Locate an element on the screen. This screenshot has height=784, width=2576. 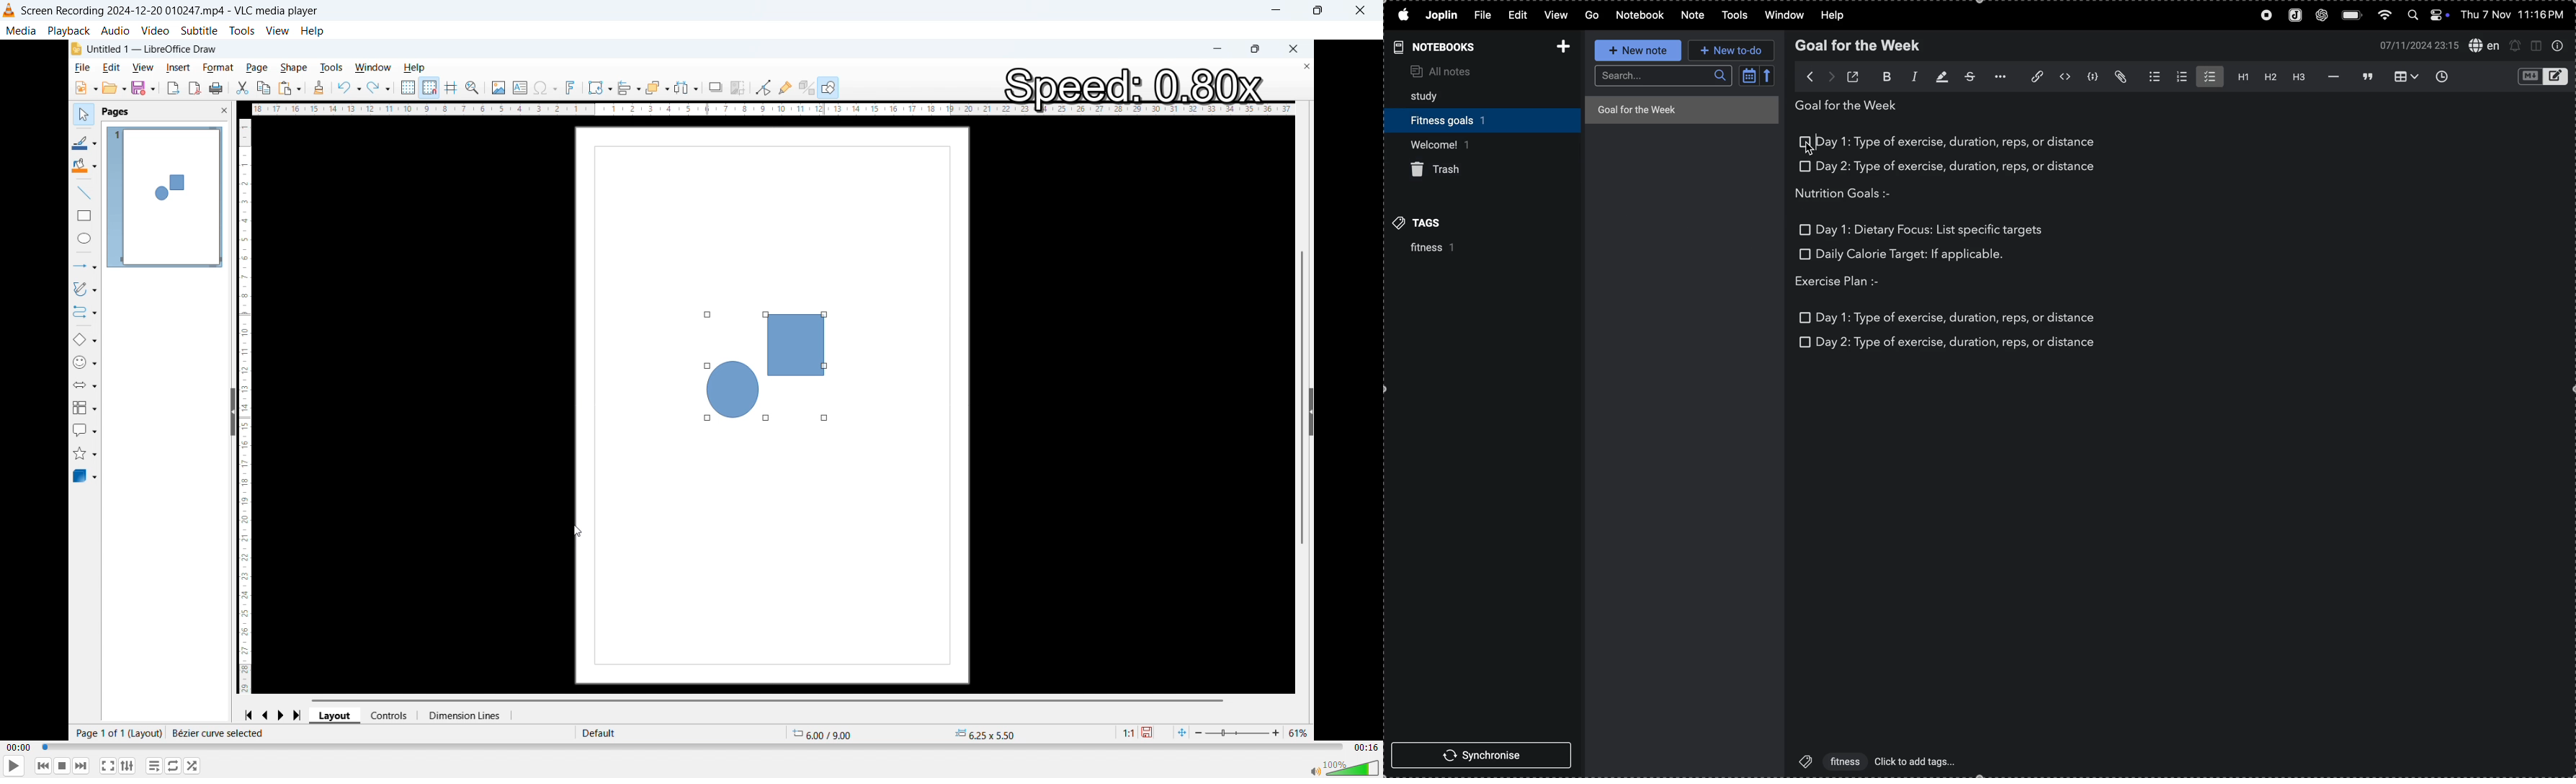
day 1: type of exercise, duration, reps, or distance is located at coordinates (1958, 315).